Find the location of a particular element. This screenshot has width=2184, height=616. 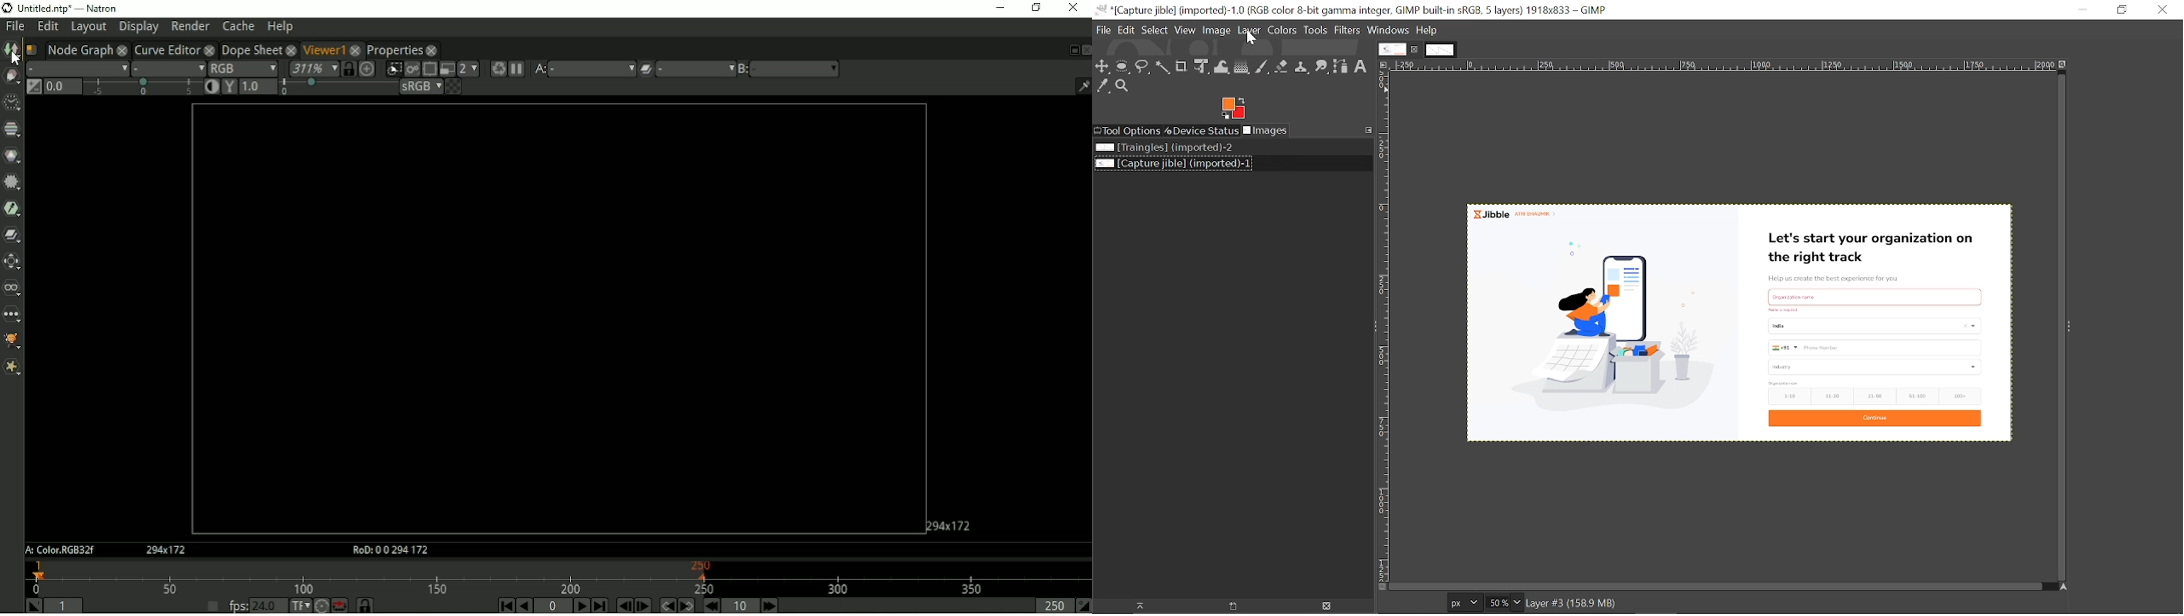

Current zoom is located at coordinates (1497, 602).